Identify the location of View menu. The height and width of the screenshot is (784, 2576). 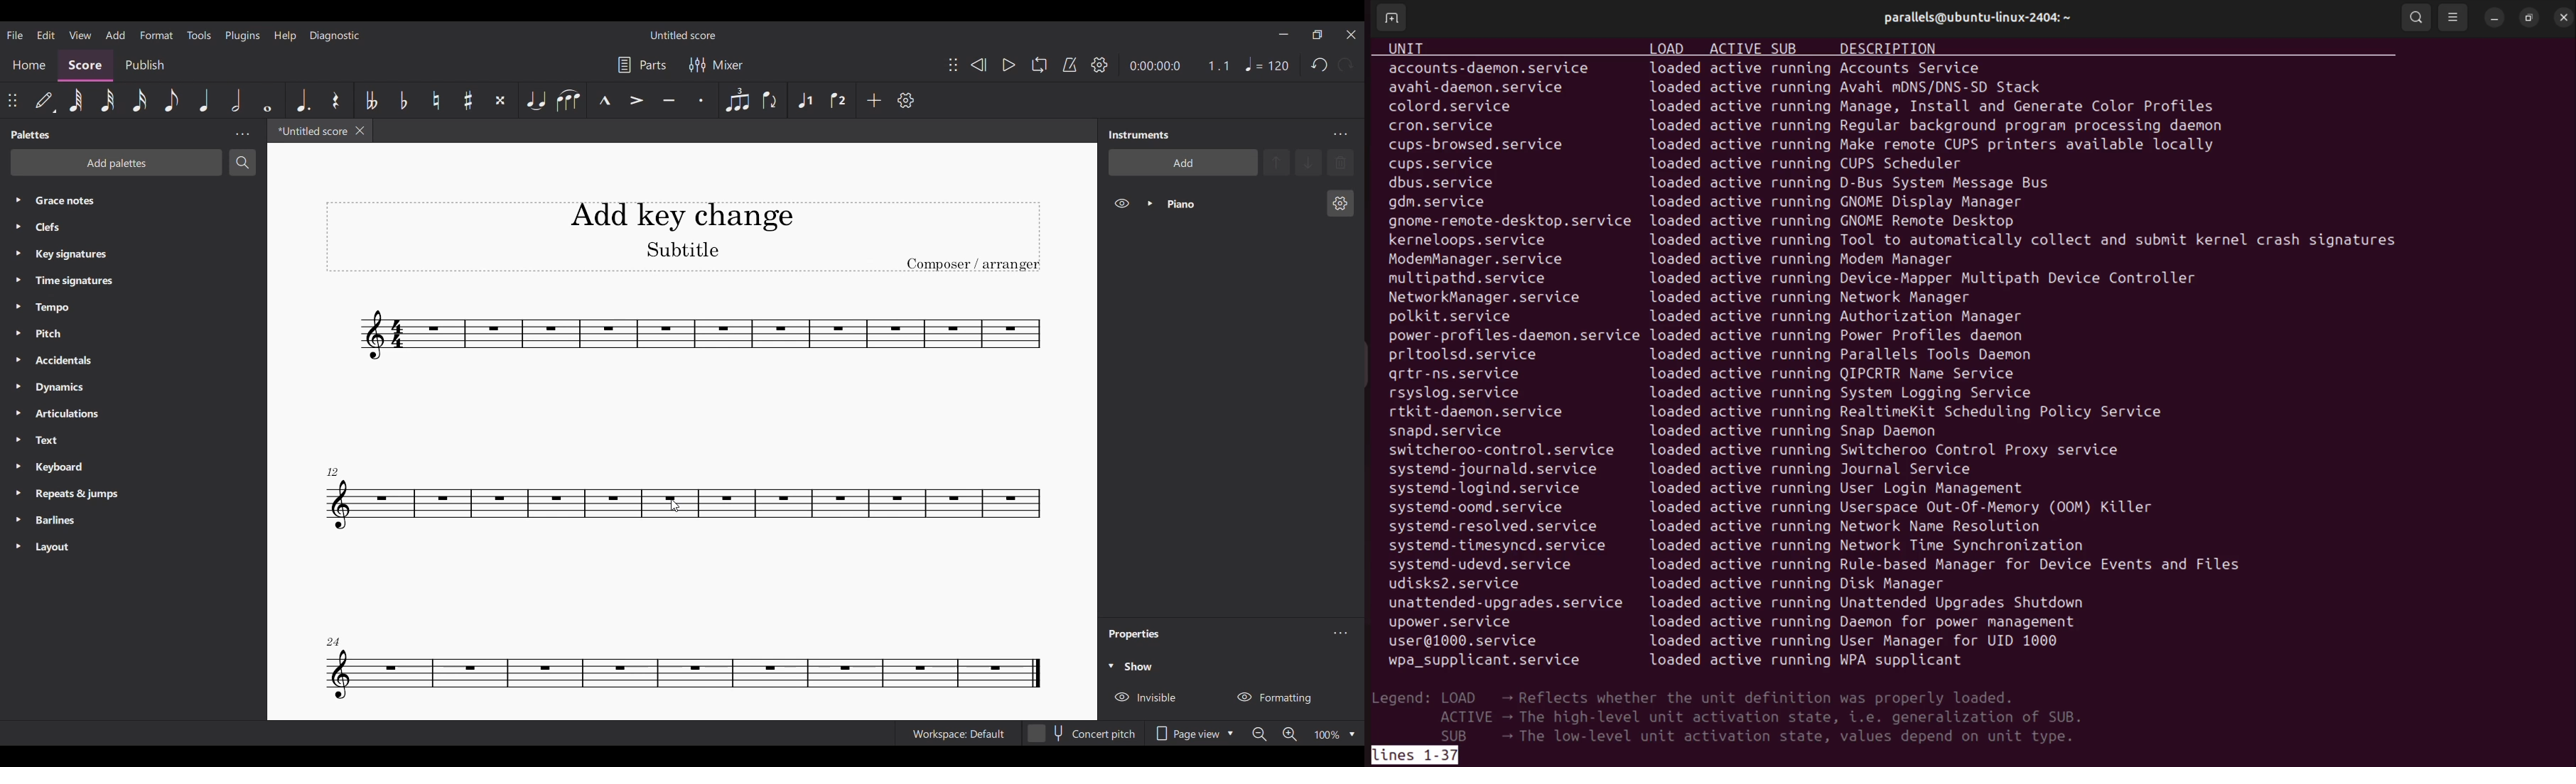
(80, 34).